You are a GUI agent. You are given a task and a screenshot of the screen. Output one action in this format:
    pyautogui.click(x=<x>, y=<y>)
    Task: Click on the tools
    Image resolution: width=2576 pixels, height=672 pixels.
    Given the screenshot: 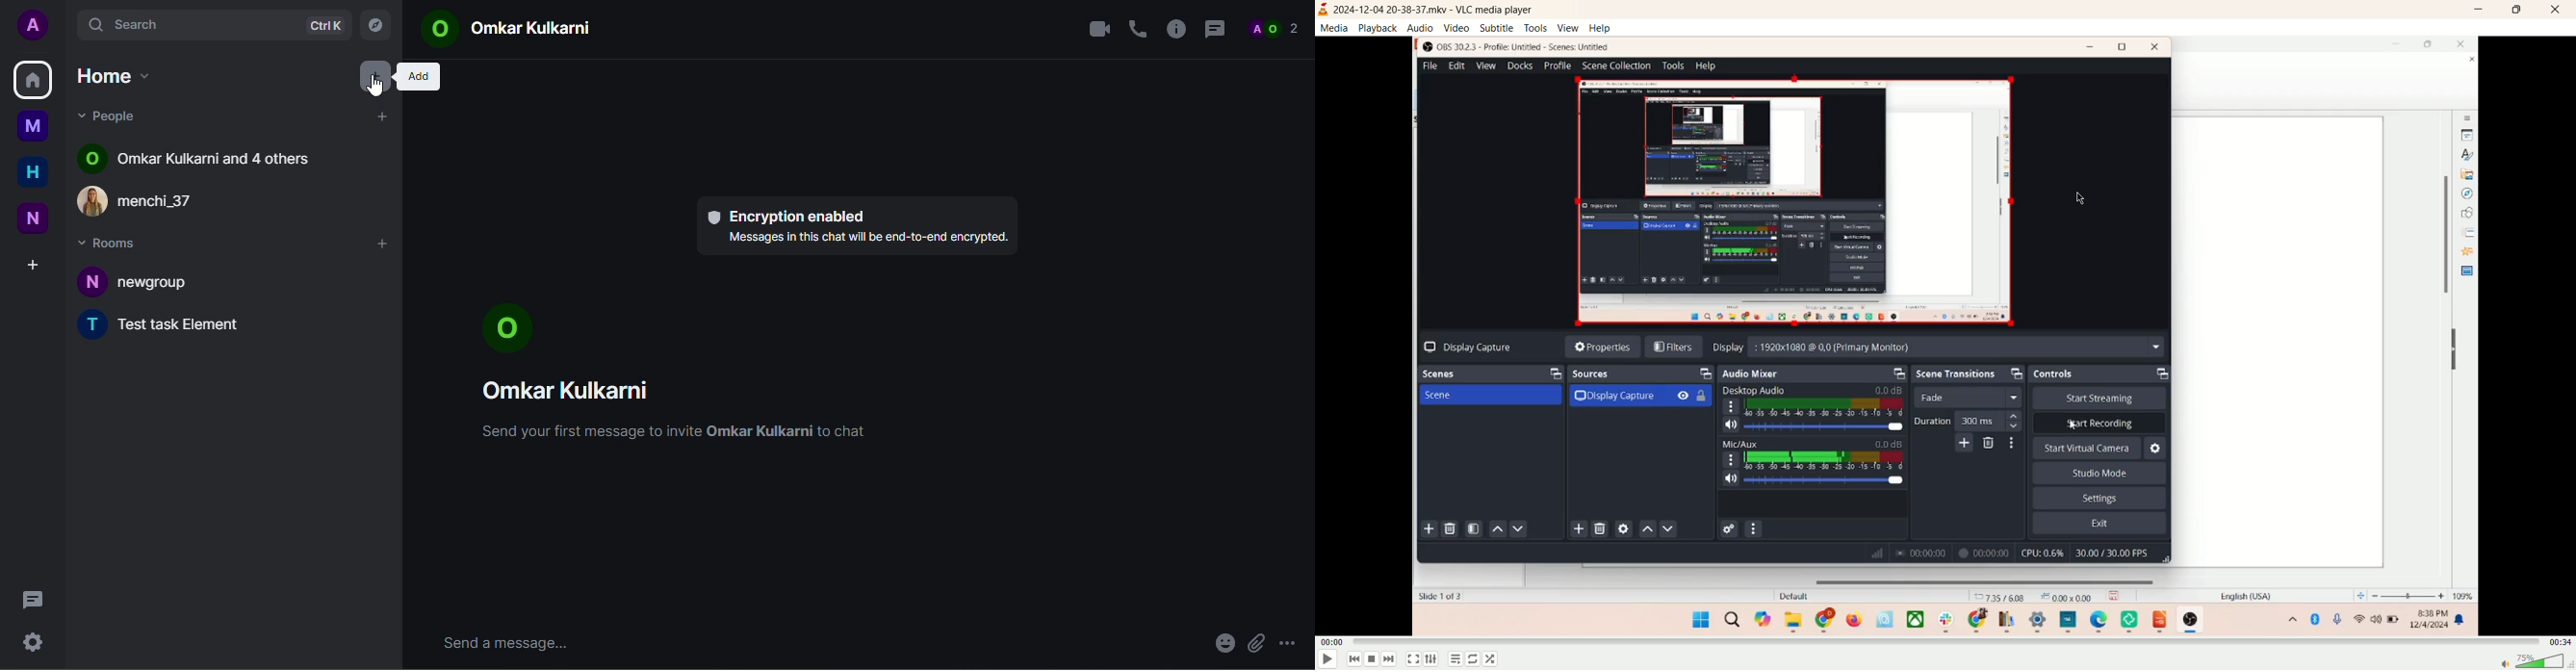 What is the action you would take?
    pyautogui.click(x=1534, y=28)
    